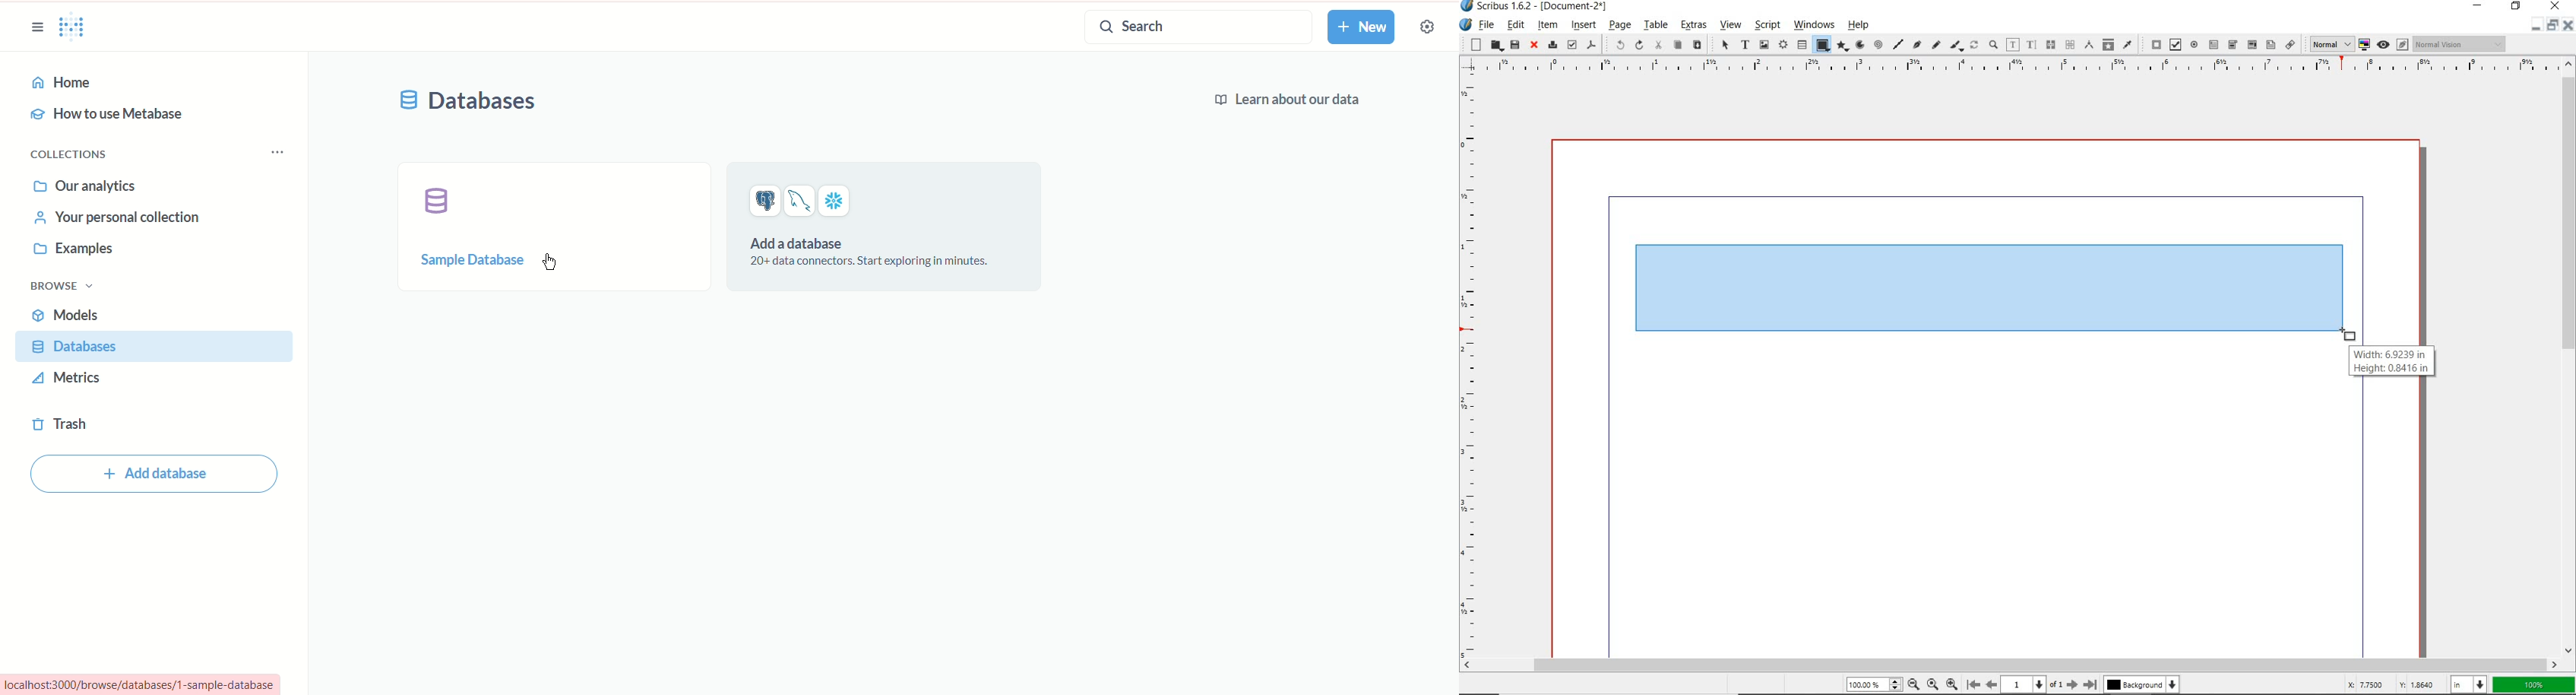 Image resolution: width=2576 pixels, height=700 pixels. What do you see at coordinates (2392, 45) in the screenshot?
I see `preview mode` at bounding box center [2392, 45].